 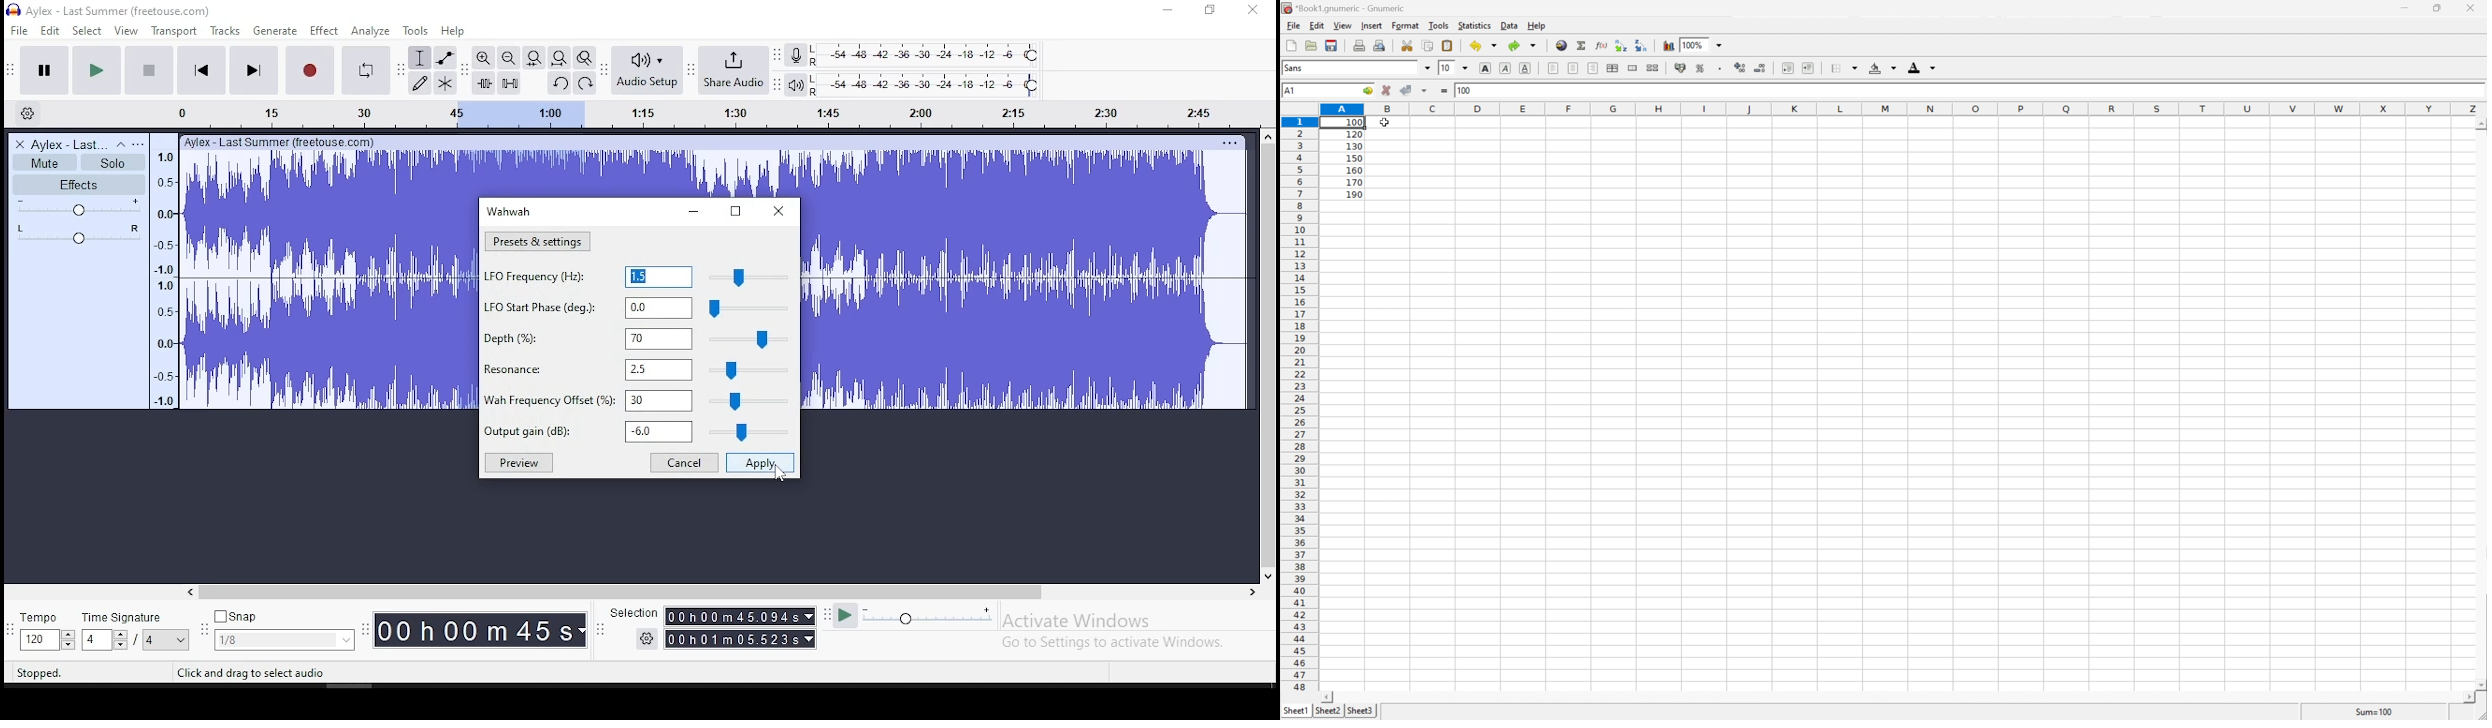 What do you see at coordinates (1359, 44) in the screenshot?
I see `Print current file` at bounding box center [1359, 44].